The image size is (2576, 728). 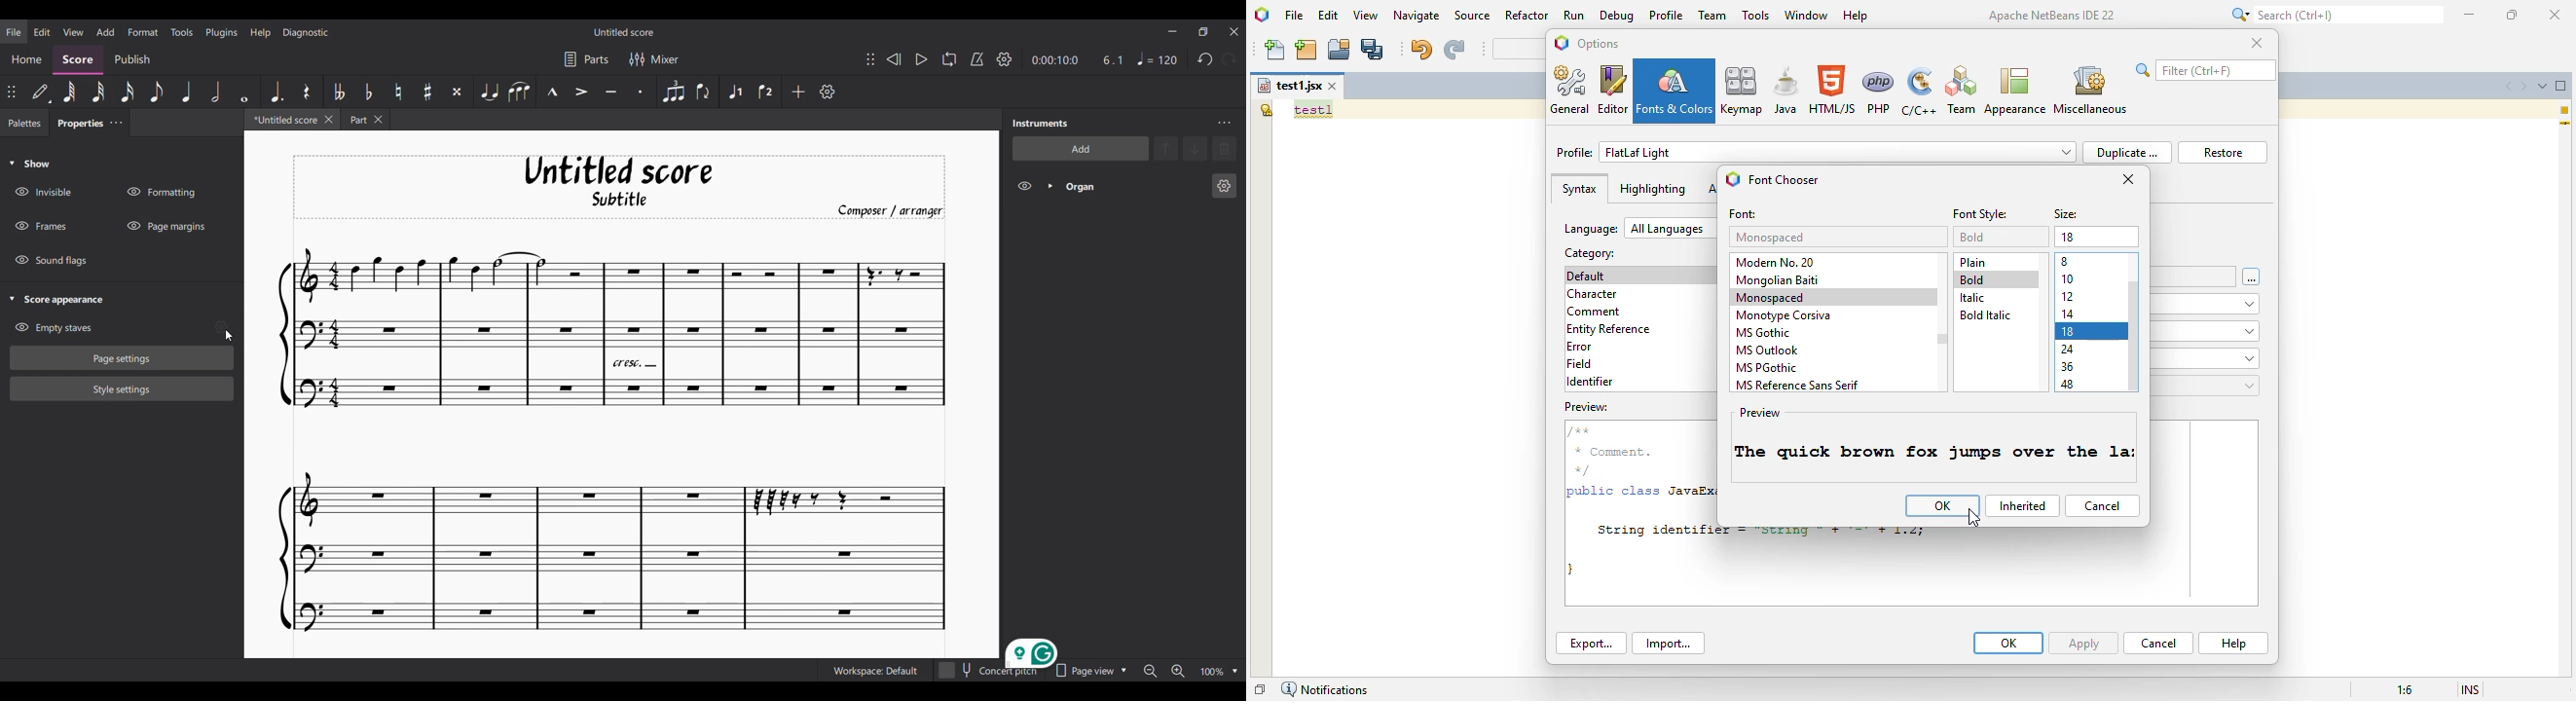 I want to click on Minimize, so click(x=1172, y=31).